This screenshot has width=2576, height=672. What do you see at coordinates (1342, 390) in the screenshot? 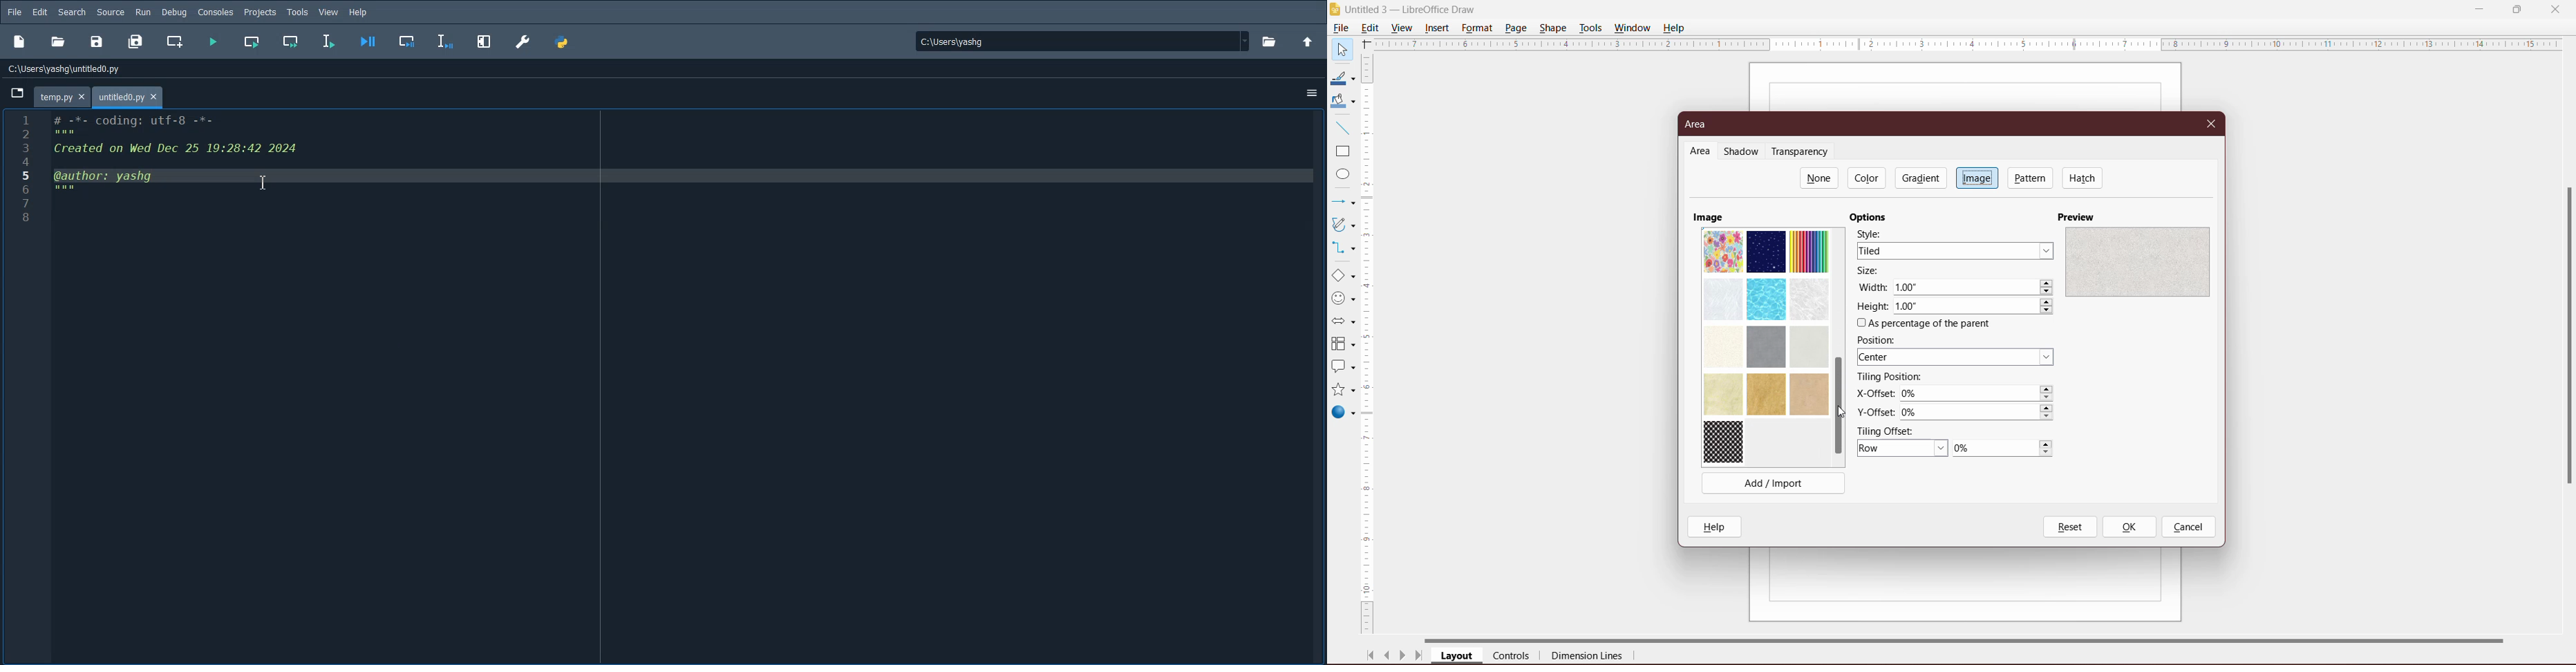
I see `Stars and Banners` at bounding box center [1342, 390].